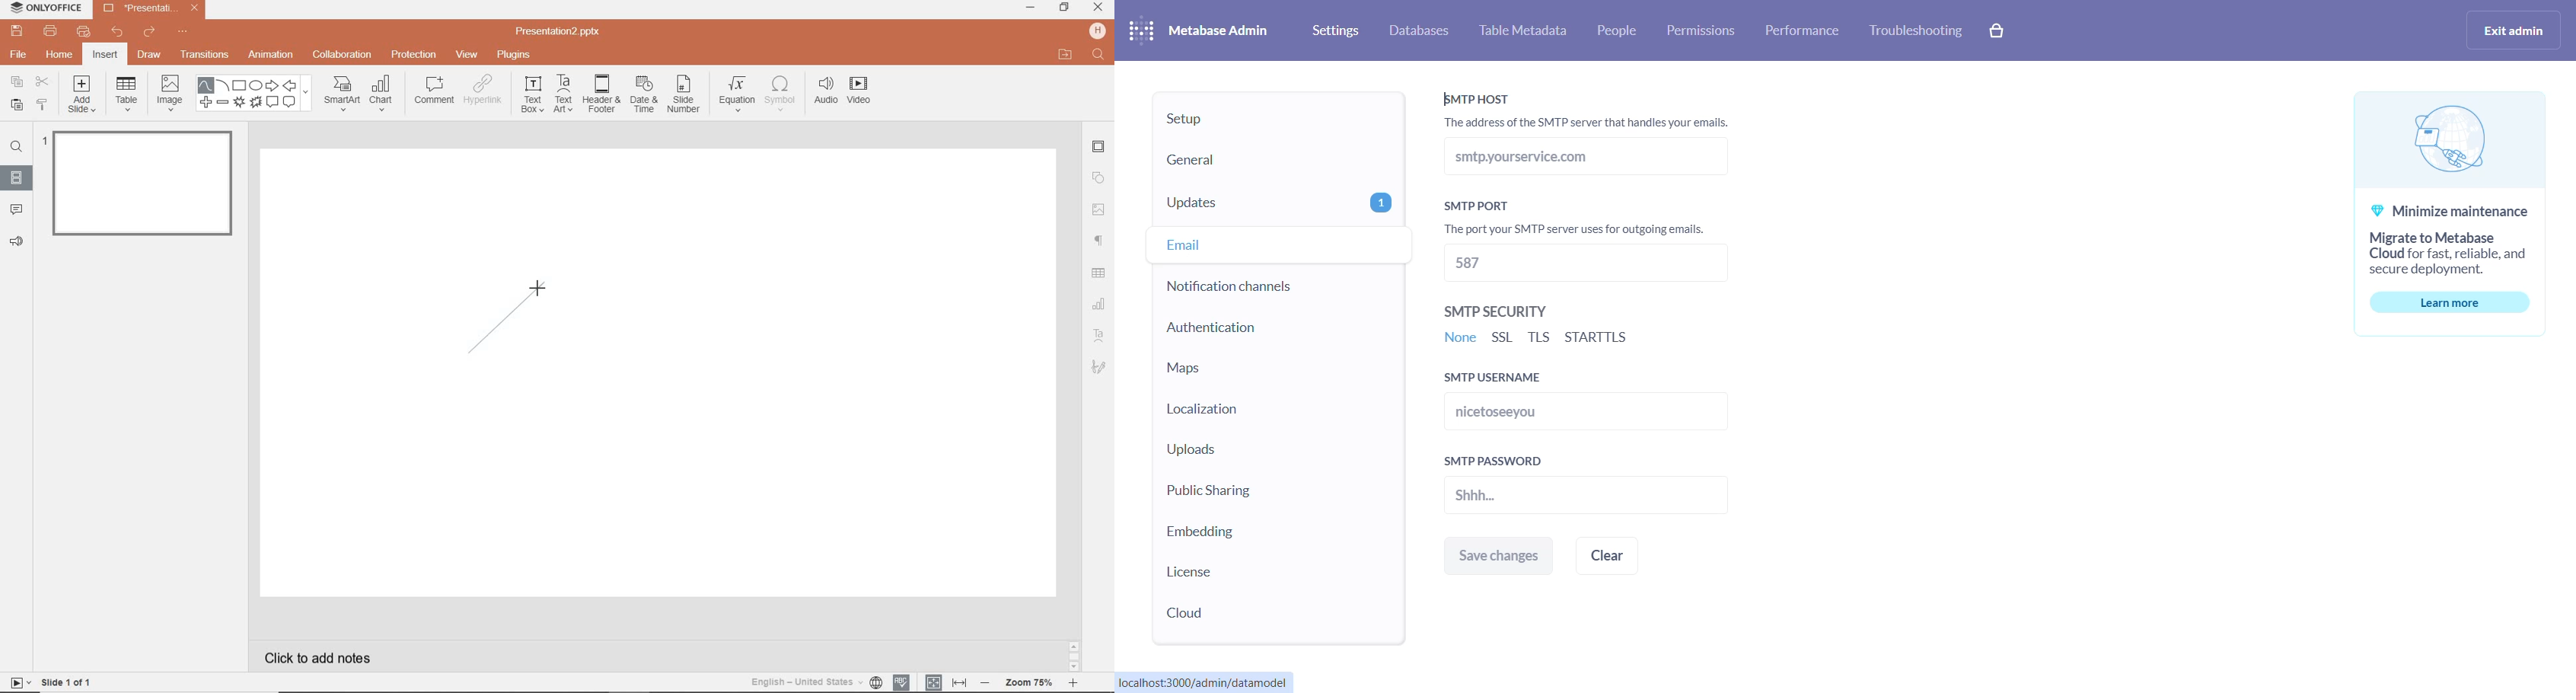 Image resolution: width=2576 pixels, height=700 pixels. I want to click on COMMENT, so click(433, 92).